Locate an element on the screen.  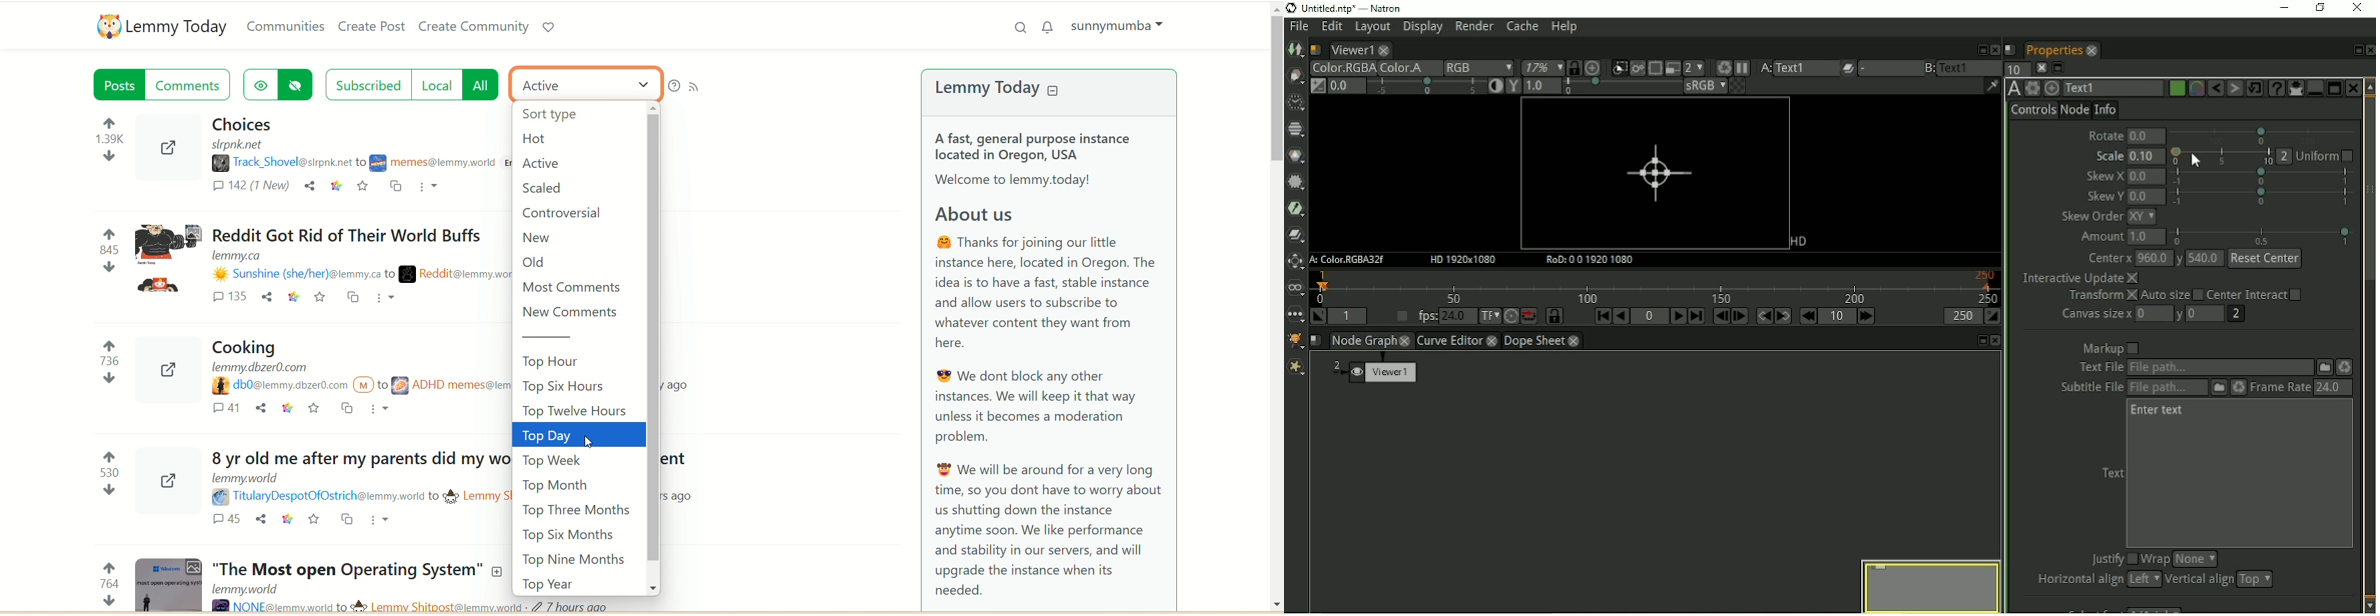
Pointer is located at coordinates (601, 444).